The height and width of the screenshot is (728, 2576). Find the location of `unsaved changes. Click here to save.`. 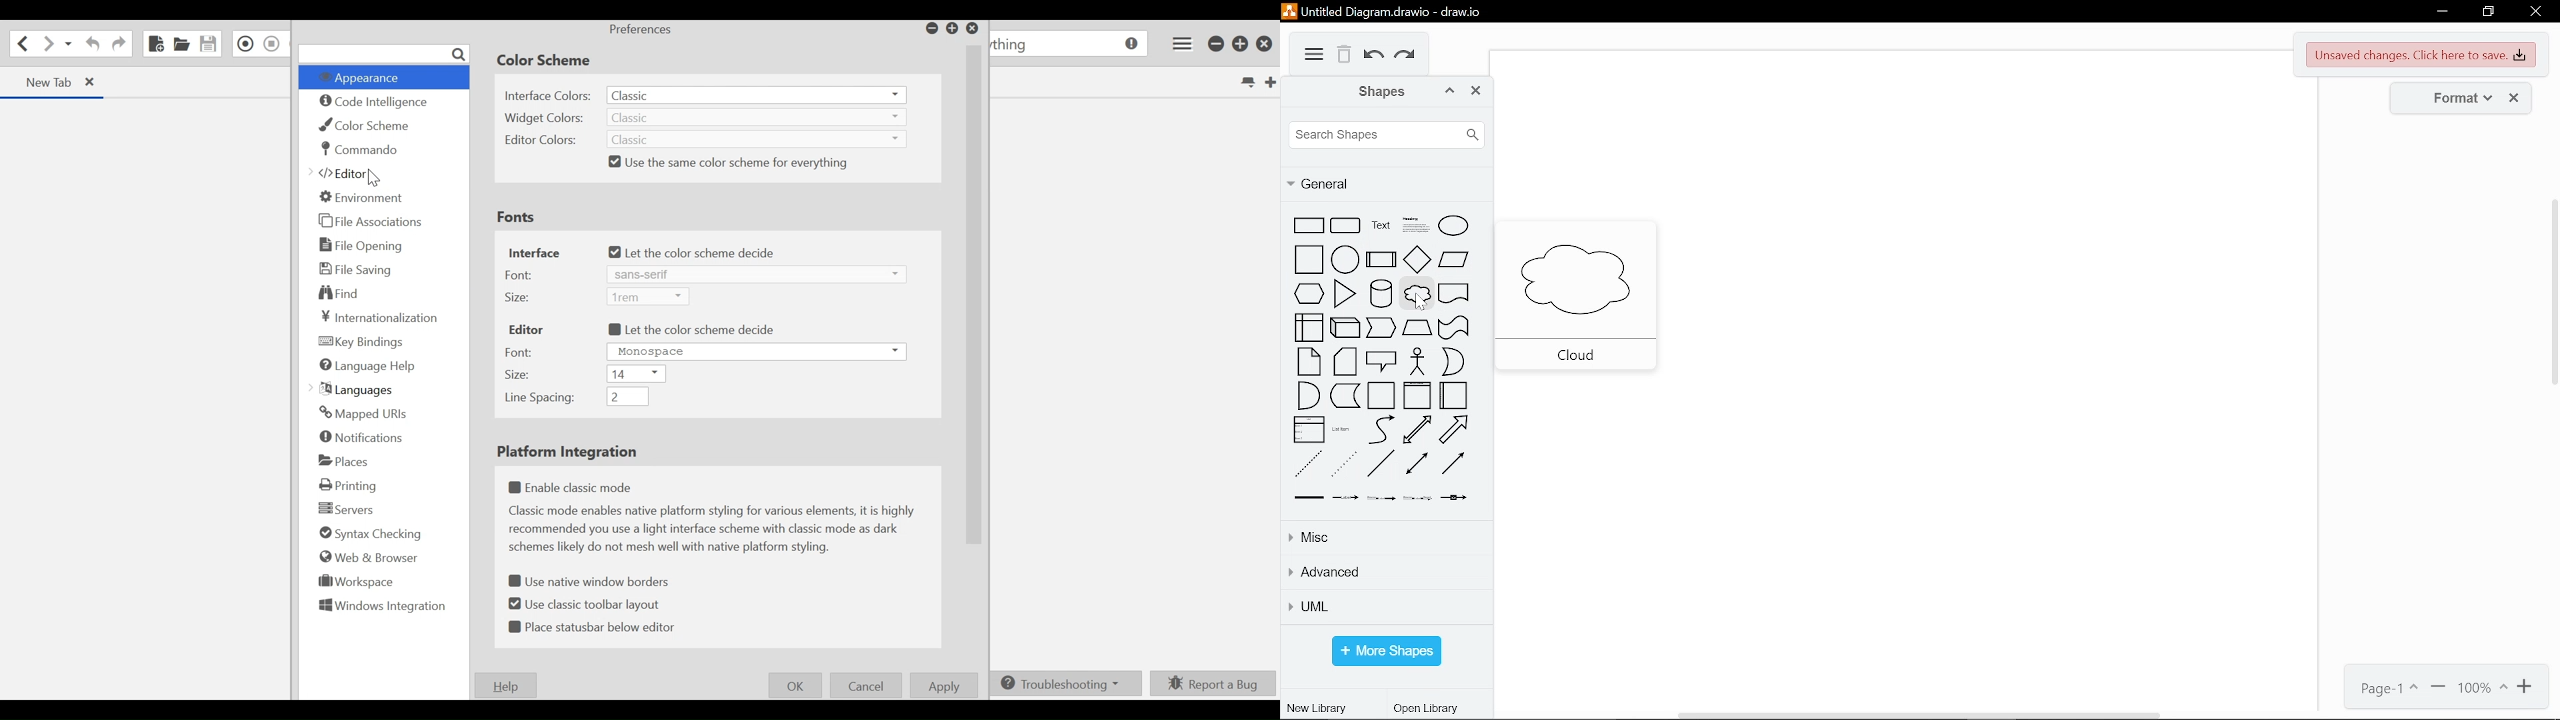

unsaved changes. Click here to save. is located at coordinates (2421, 55).